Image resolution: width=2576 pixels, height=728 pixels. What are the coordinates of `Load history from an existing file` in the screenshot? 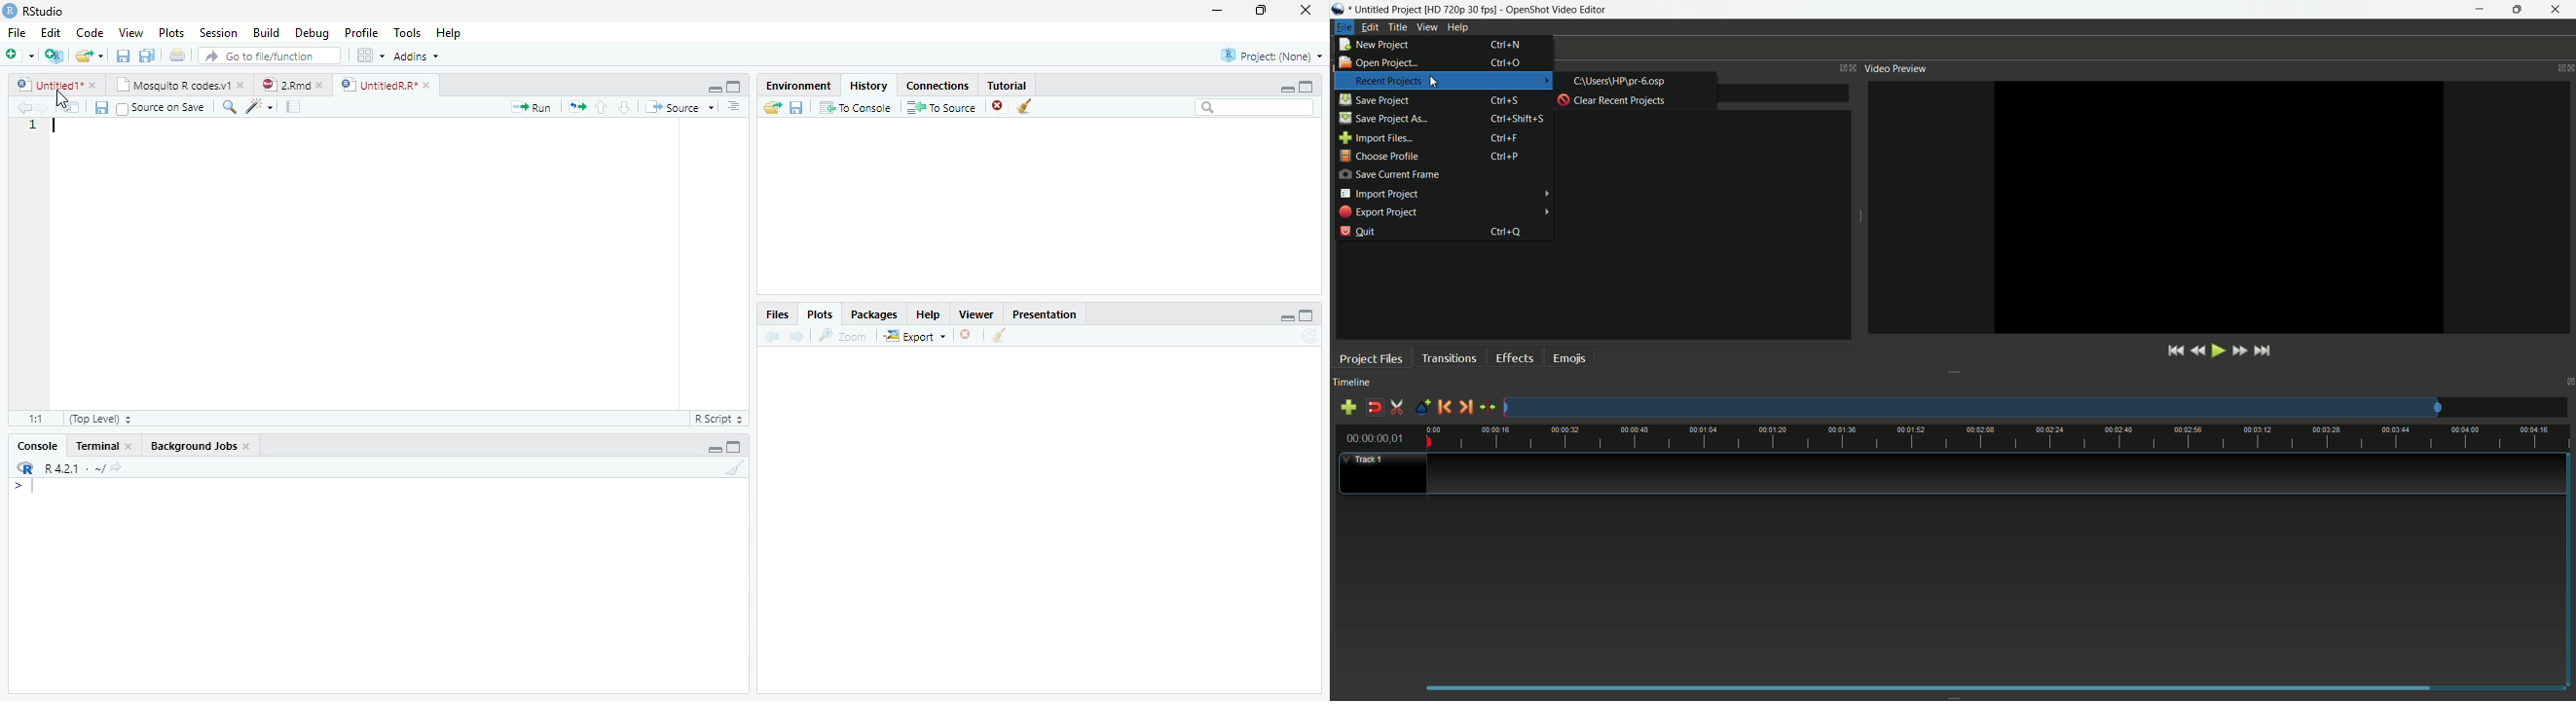 It's located at (772, 108).